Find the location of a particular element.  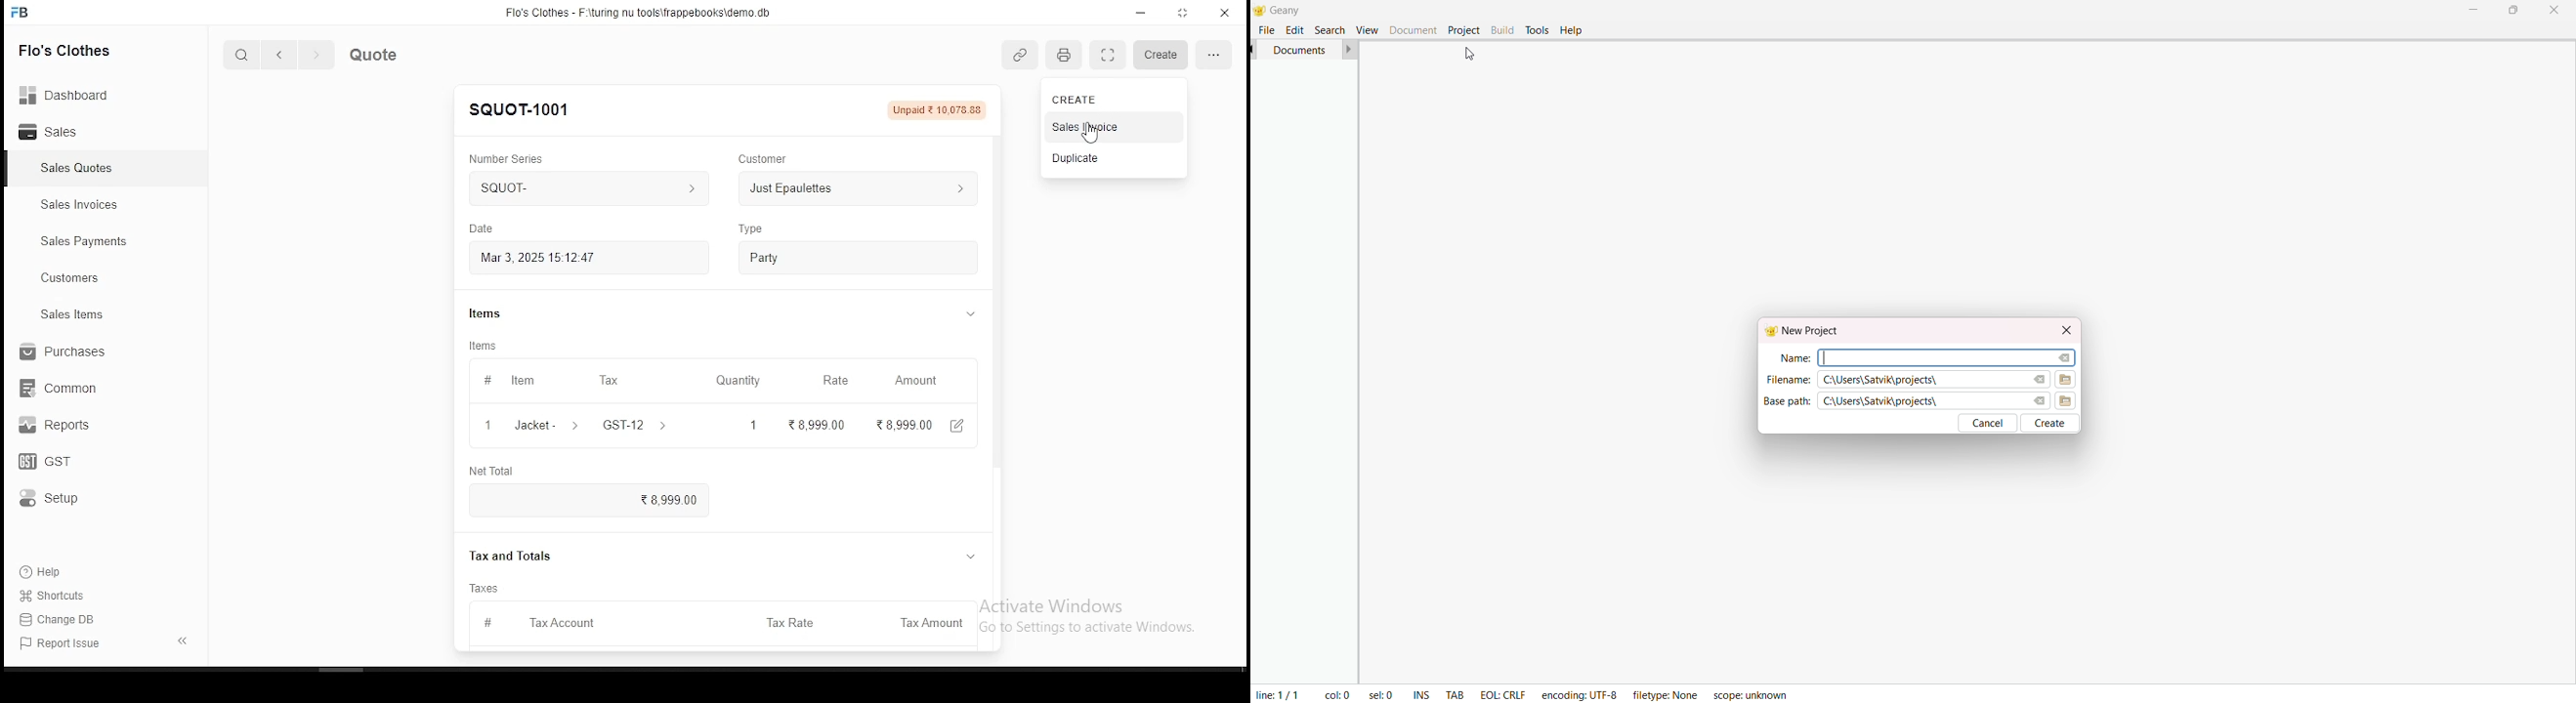

number series is located at coordinates (511, 152).